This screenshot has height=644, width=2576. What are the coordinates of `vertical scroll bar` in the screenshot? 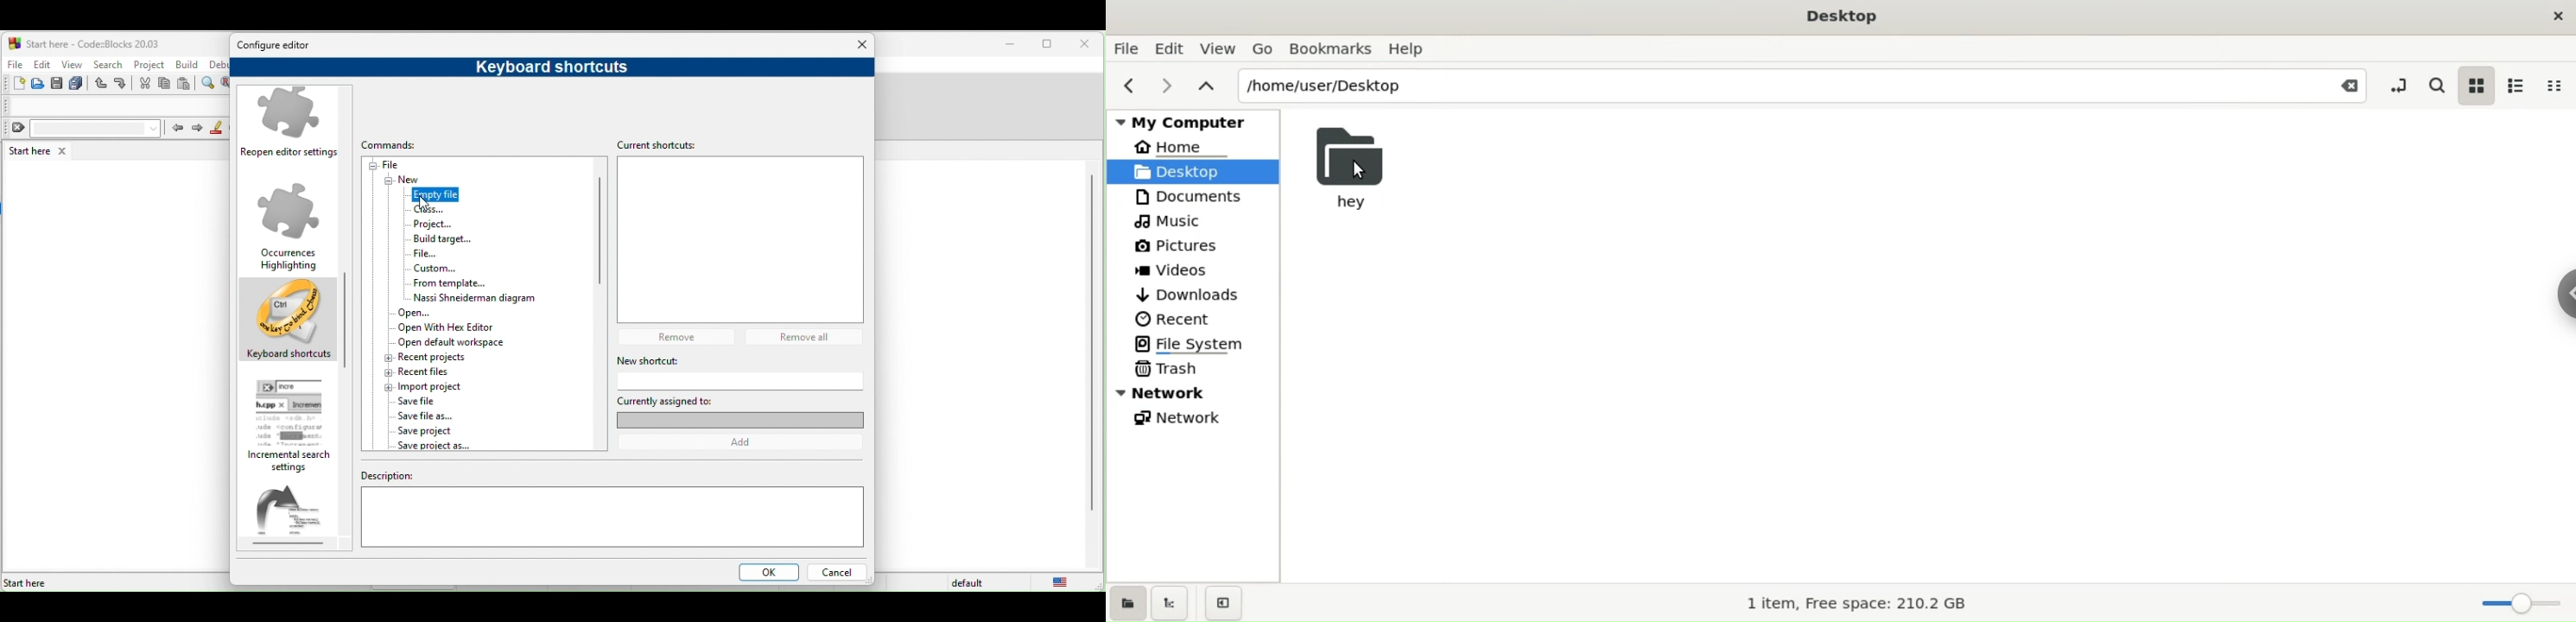 It's located at (1090, 344).